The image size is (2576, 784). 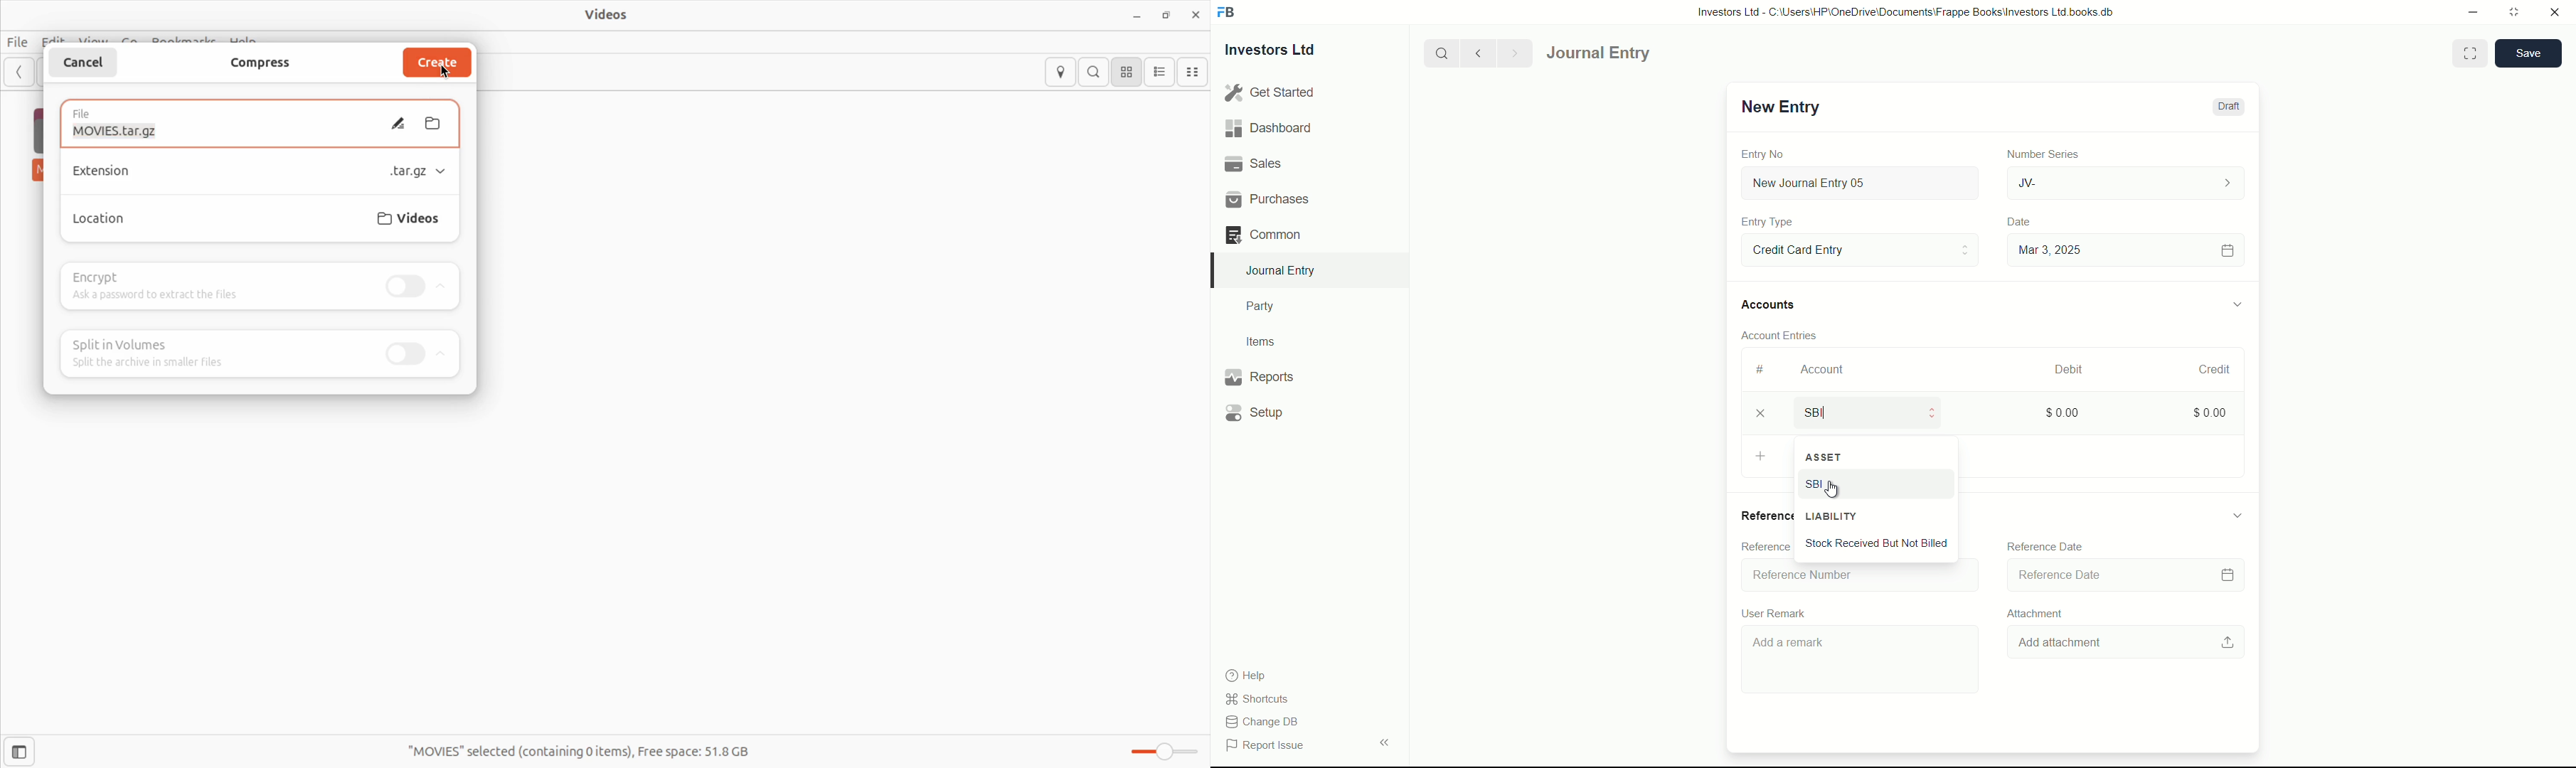 I want to click on search, so click(x=1094, y=71).